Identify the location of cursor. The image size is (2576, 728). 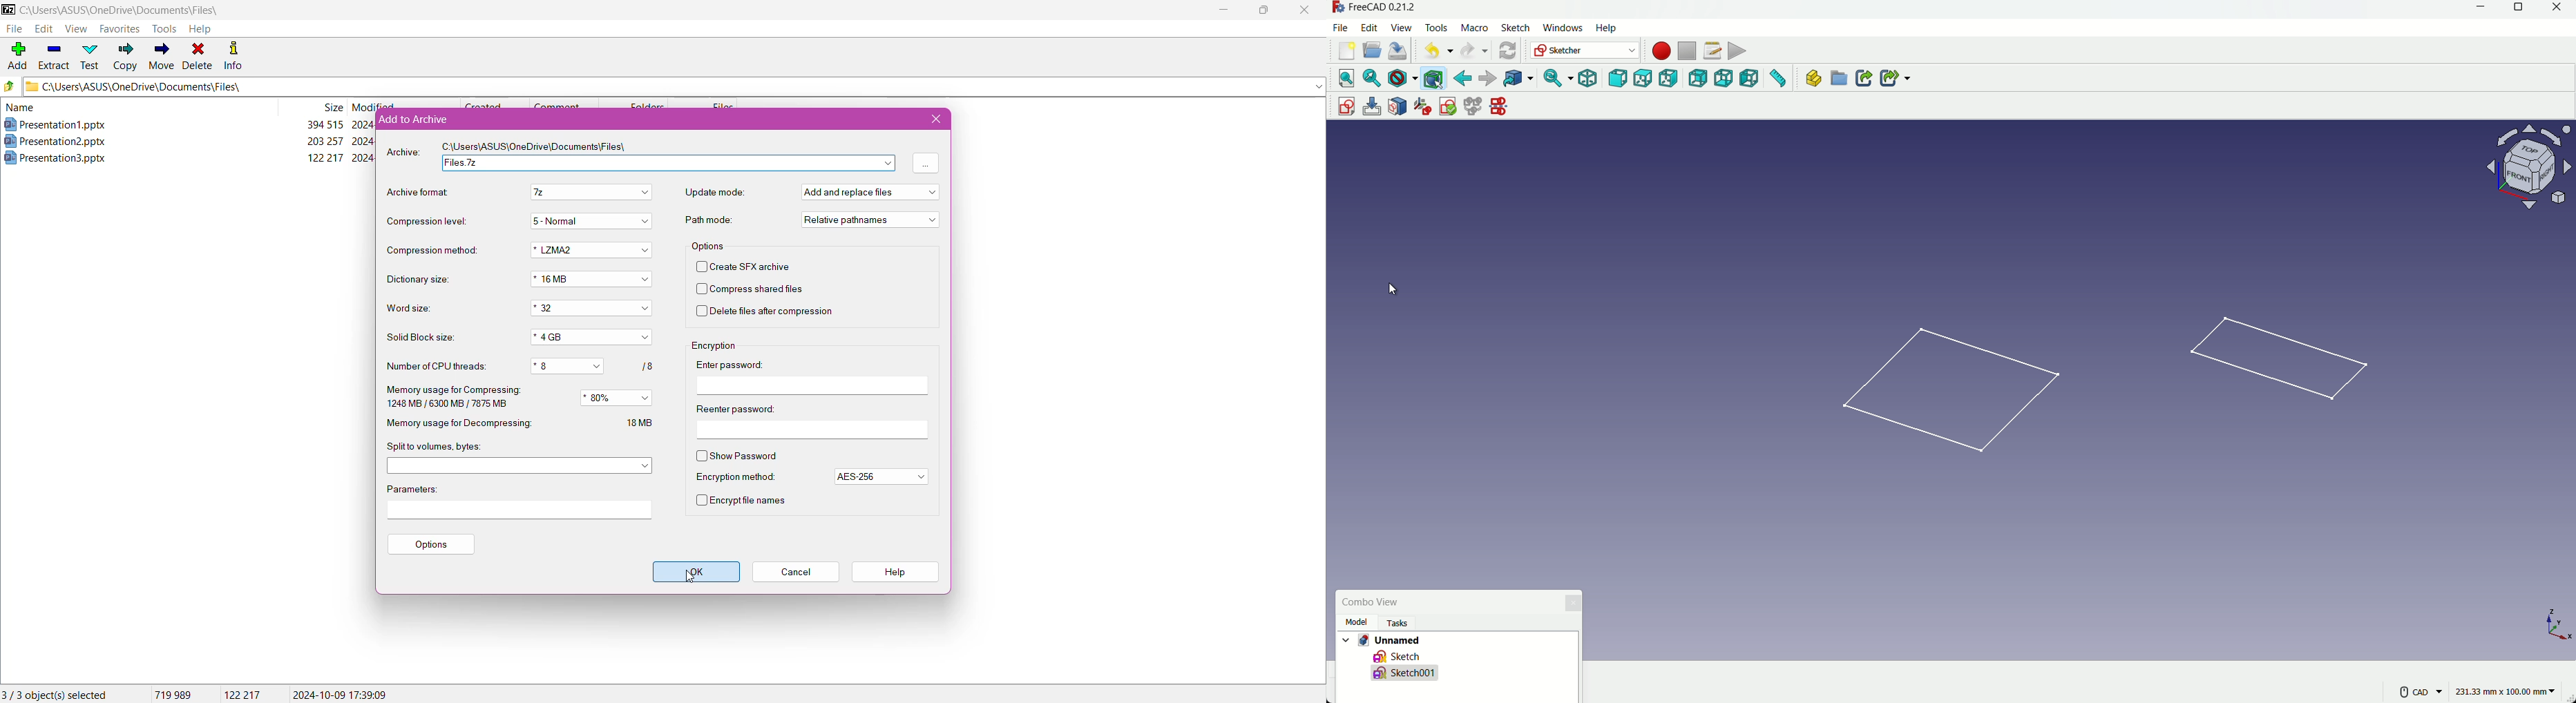
(691, 581).